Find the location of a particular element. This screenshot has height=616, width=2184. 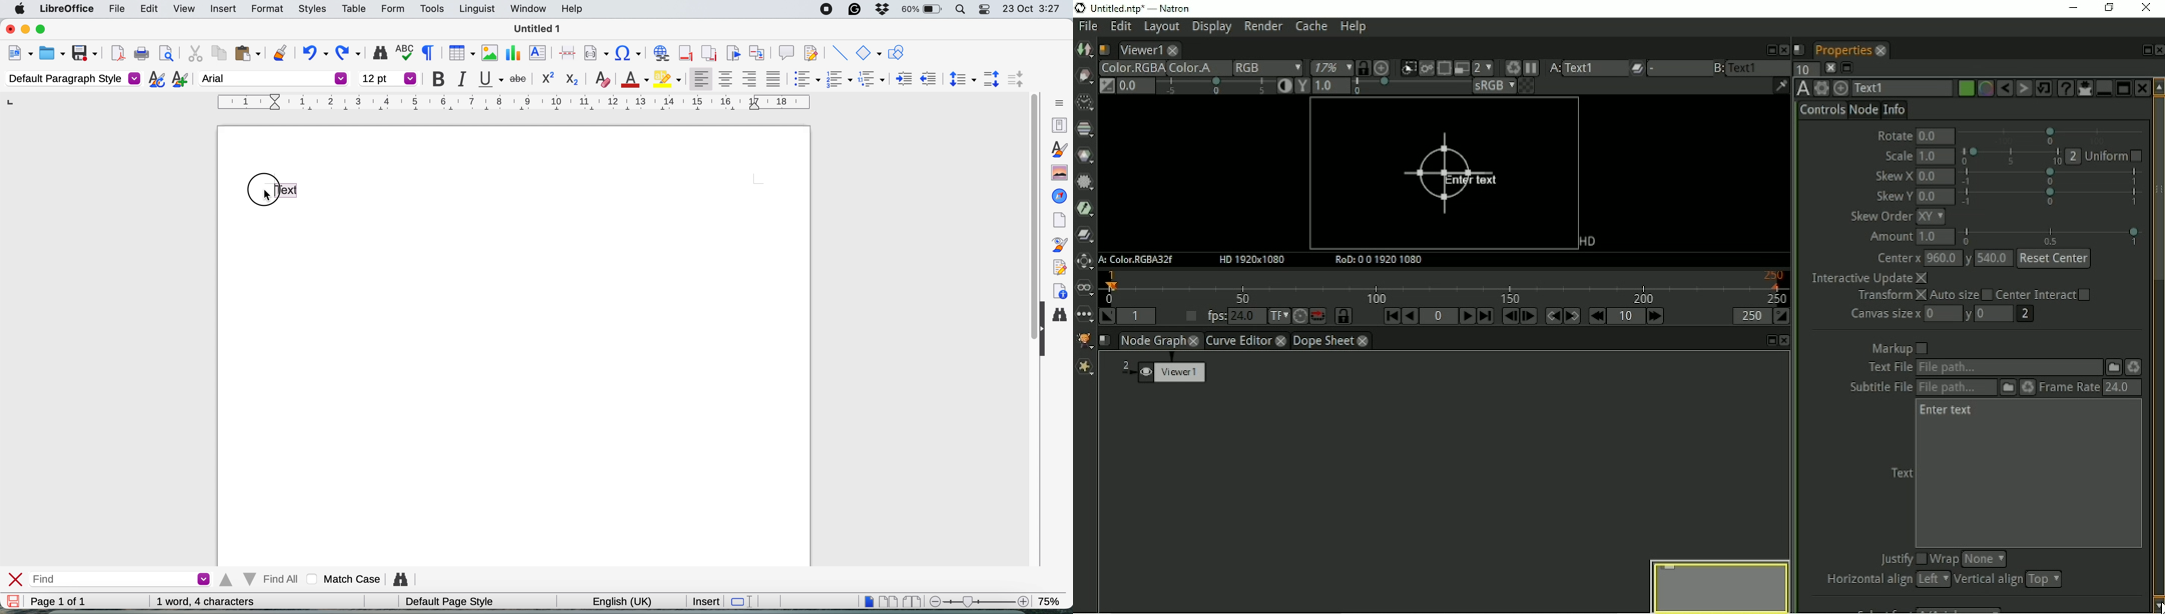

default page style is located at coordinates (447, 601).